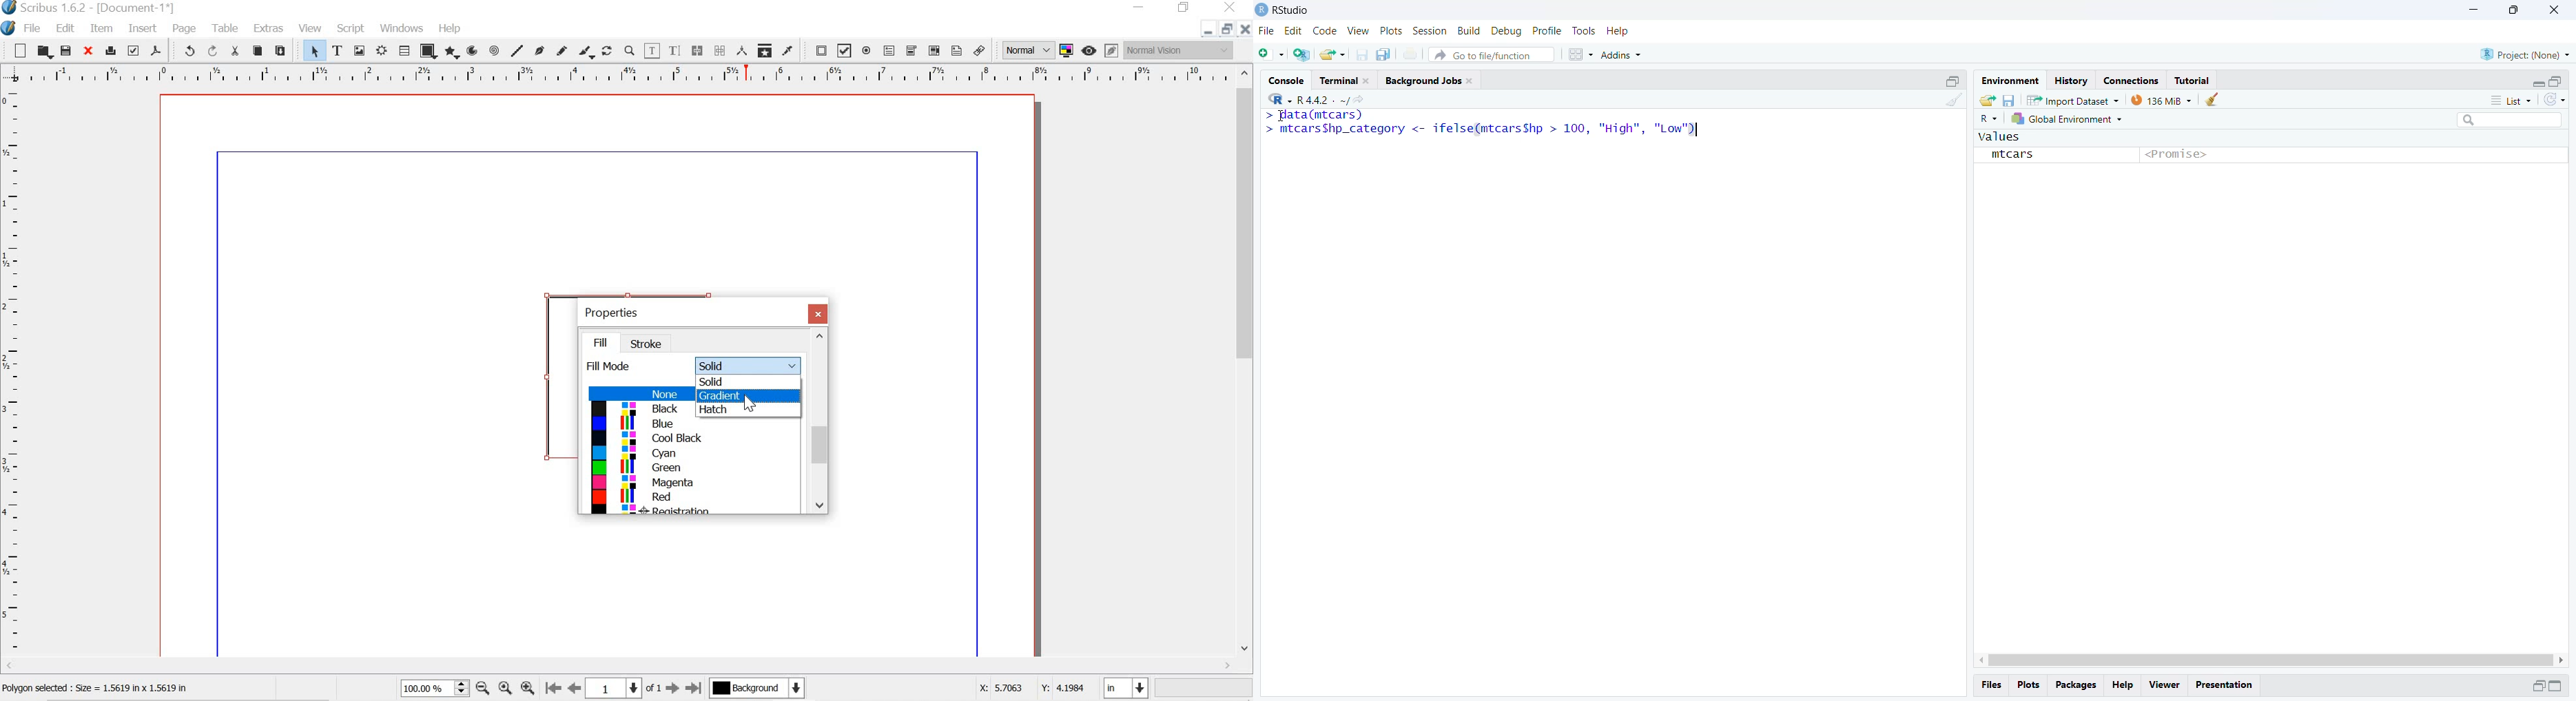 The width and height of the screenshot is (2576, 728). Describe the element at coordinates (2556, 80) in the screenshot. I see `Maximize` at that location.